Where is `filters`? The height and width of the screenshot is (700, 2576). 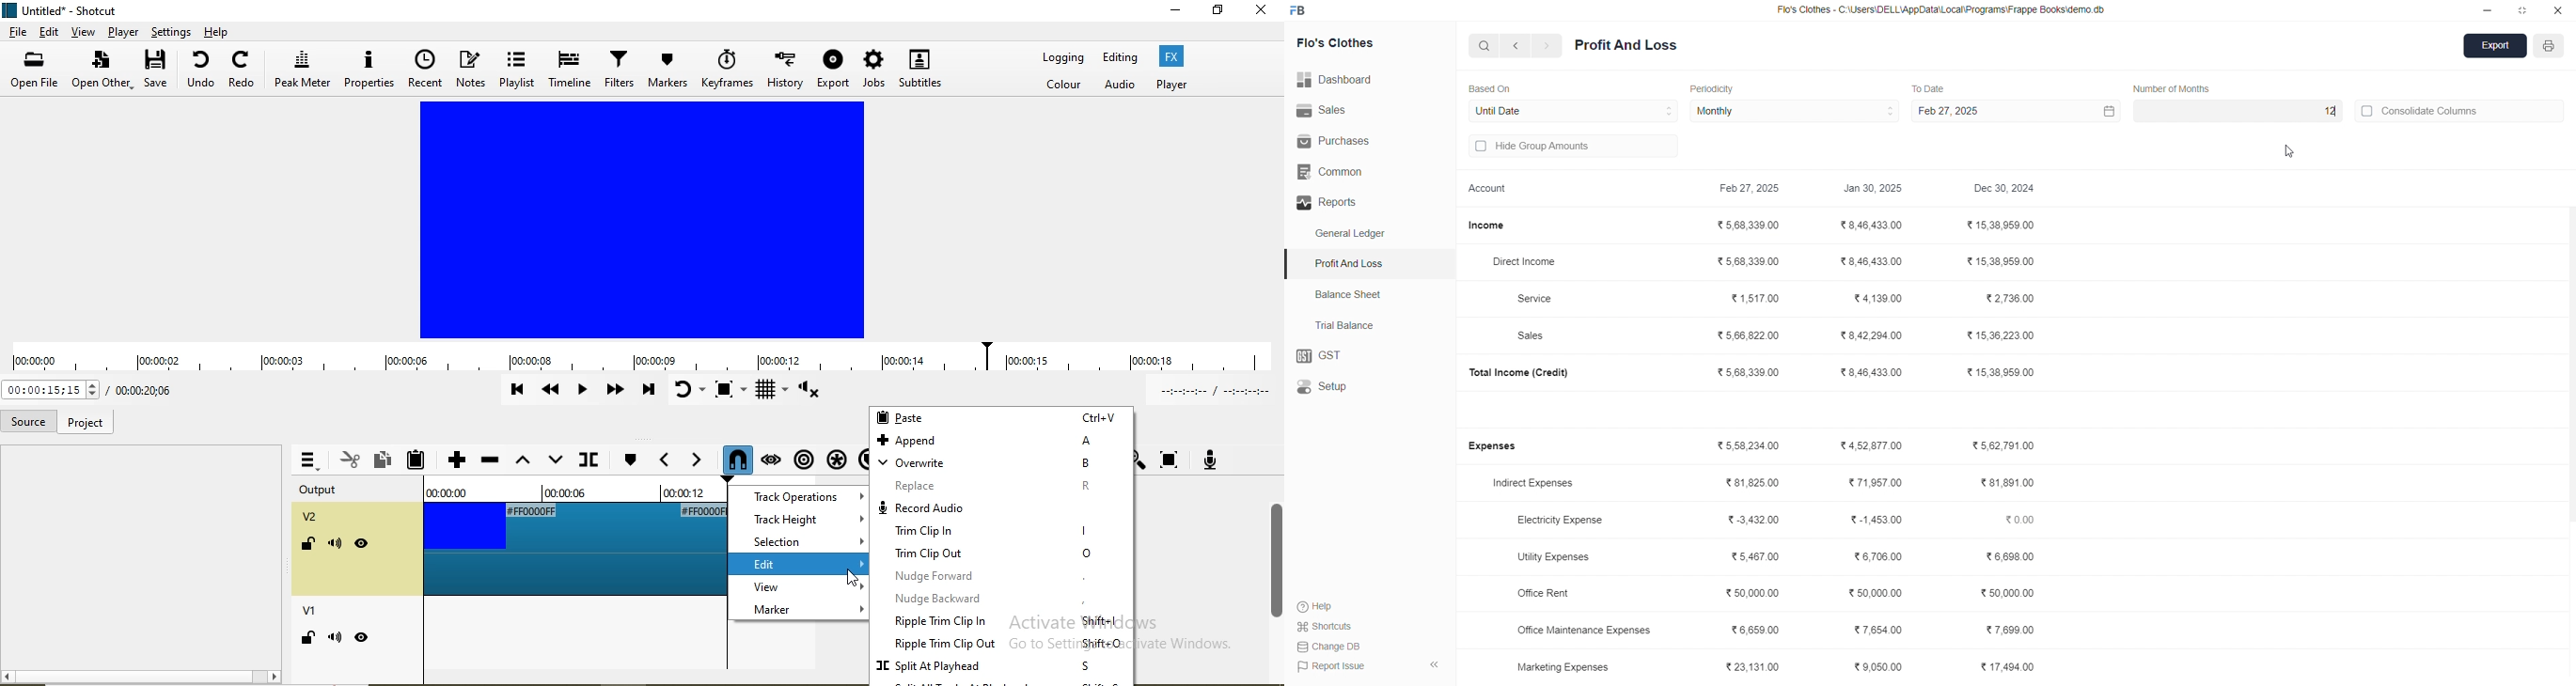 filters is located at coordinates (617, 68).